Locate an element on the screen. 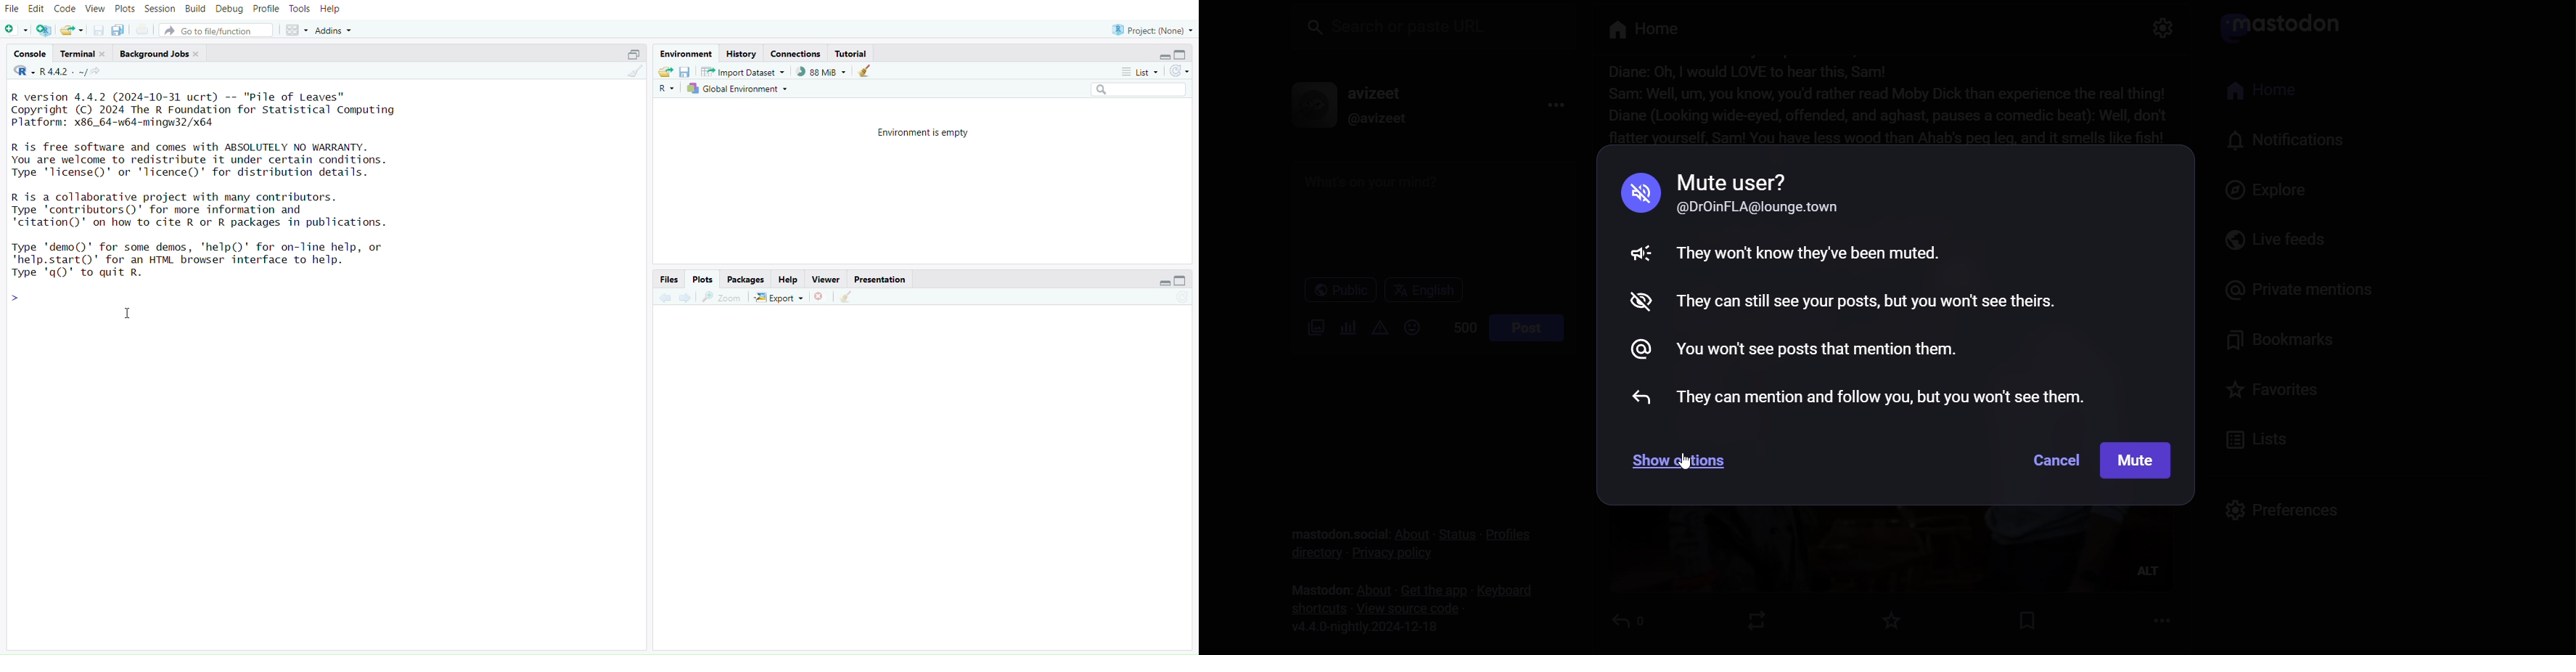 The image size is (2576, 672). background jobs is located at coordinates (161, 55).